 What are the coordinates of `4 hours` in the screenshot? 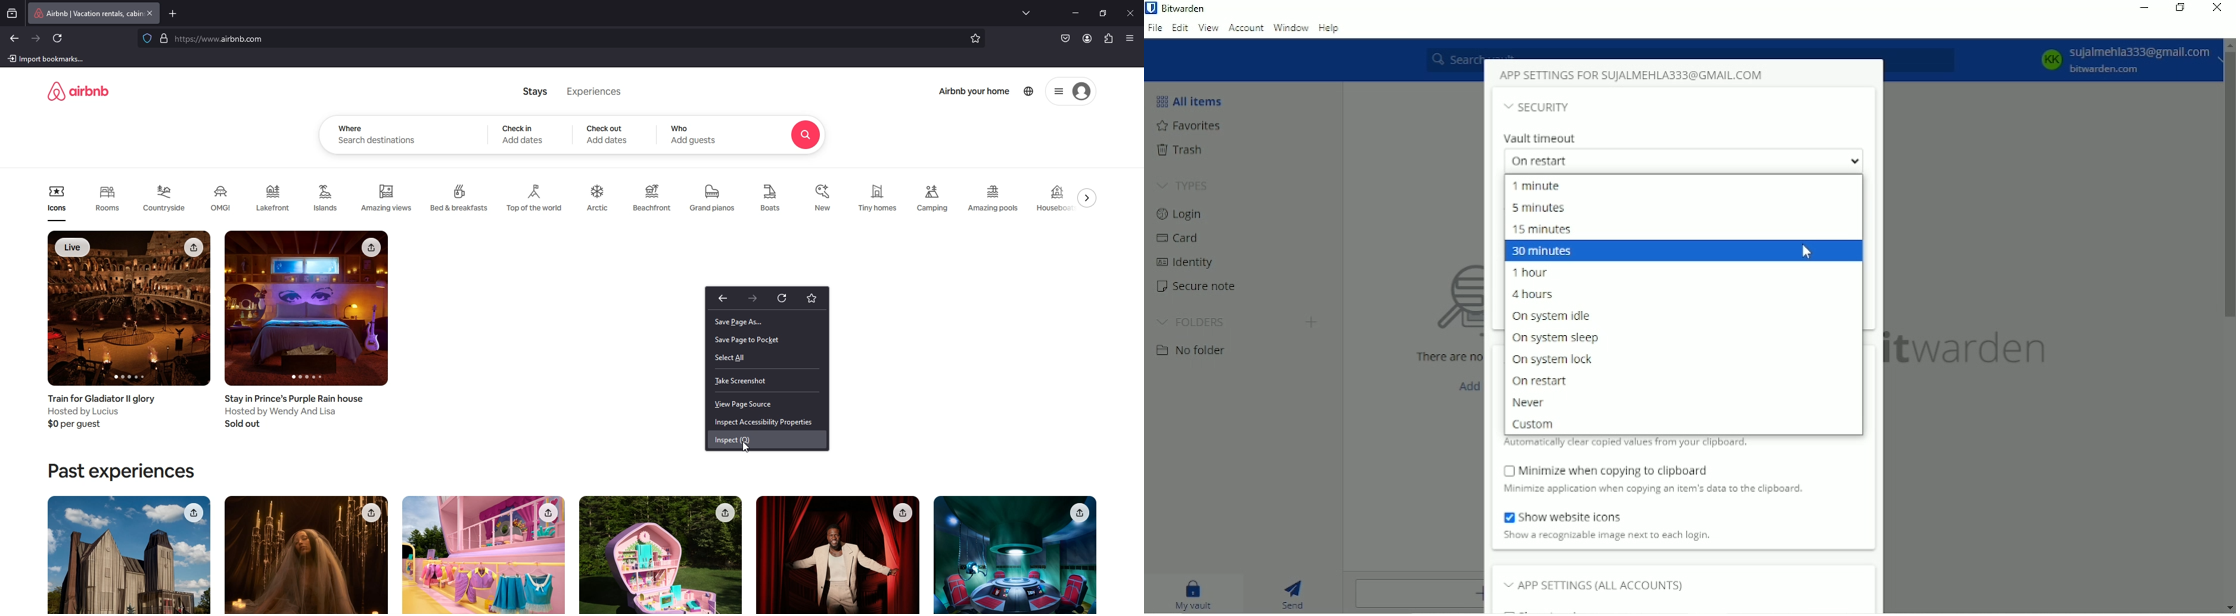 It's located at (1533, 294).